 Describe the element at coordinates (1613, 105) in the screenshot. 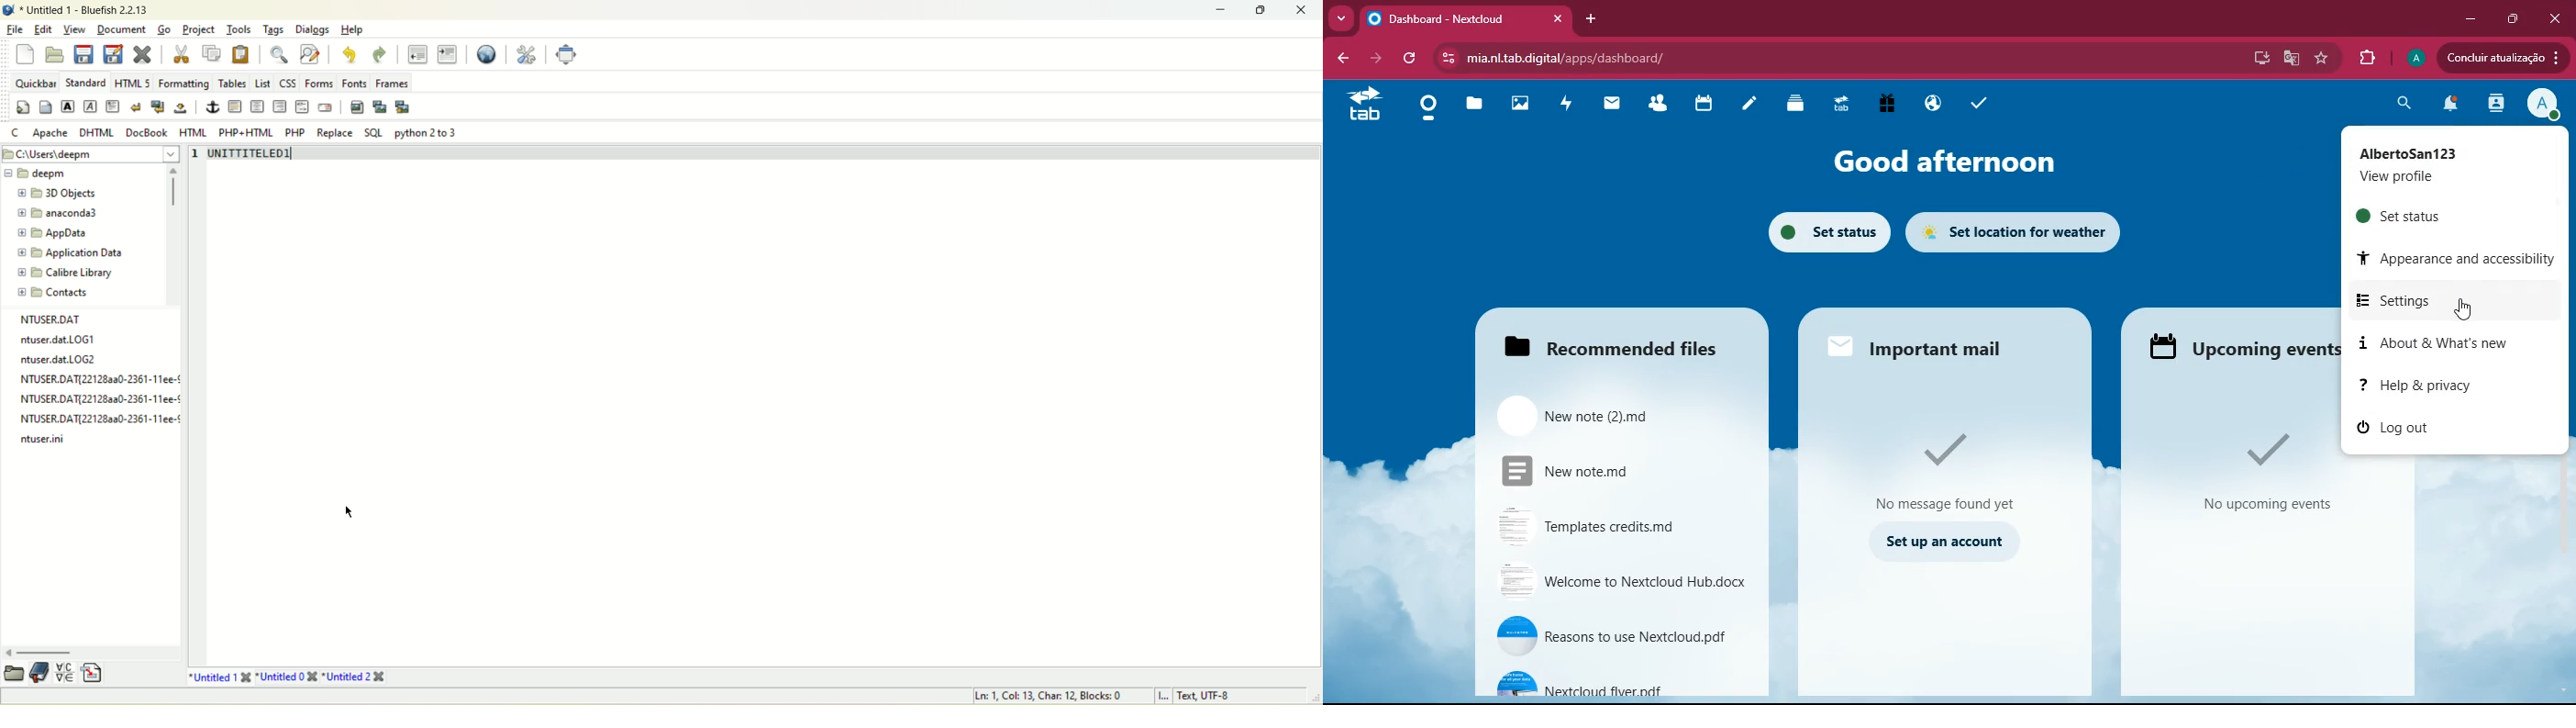

I see `mail` at that location.